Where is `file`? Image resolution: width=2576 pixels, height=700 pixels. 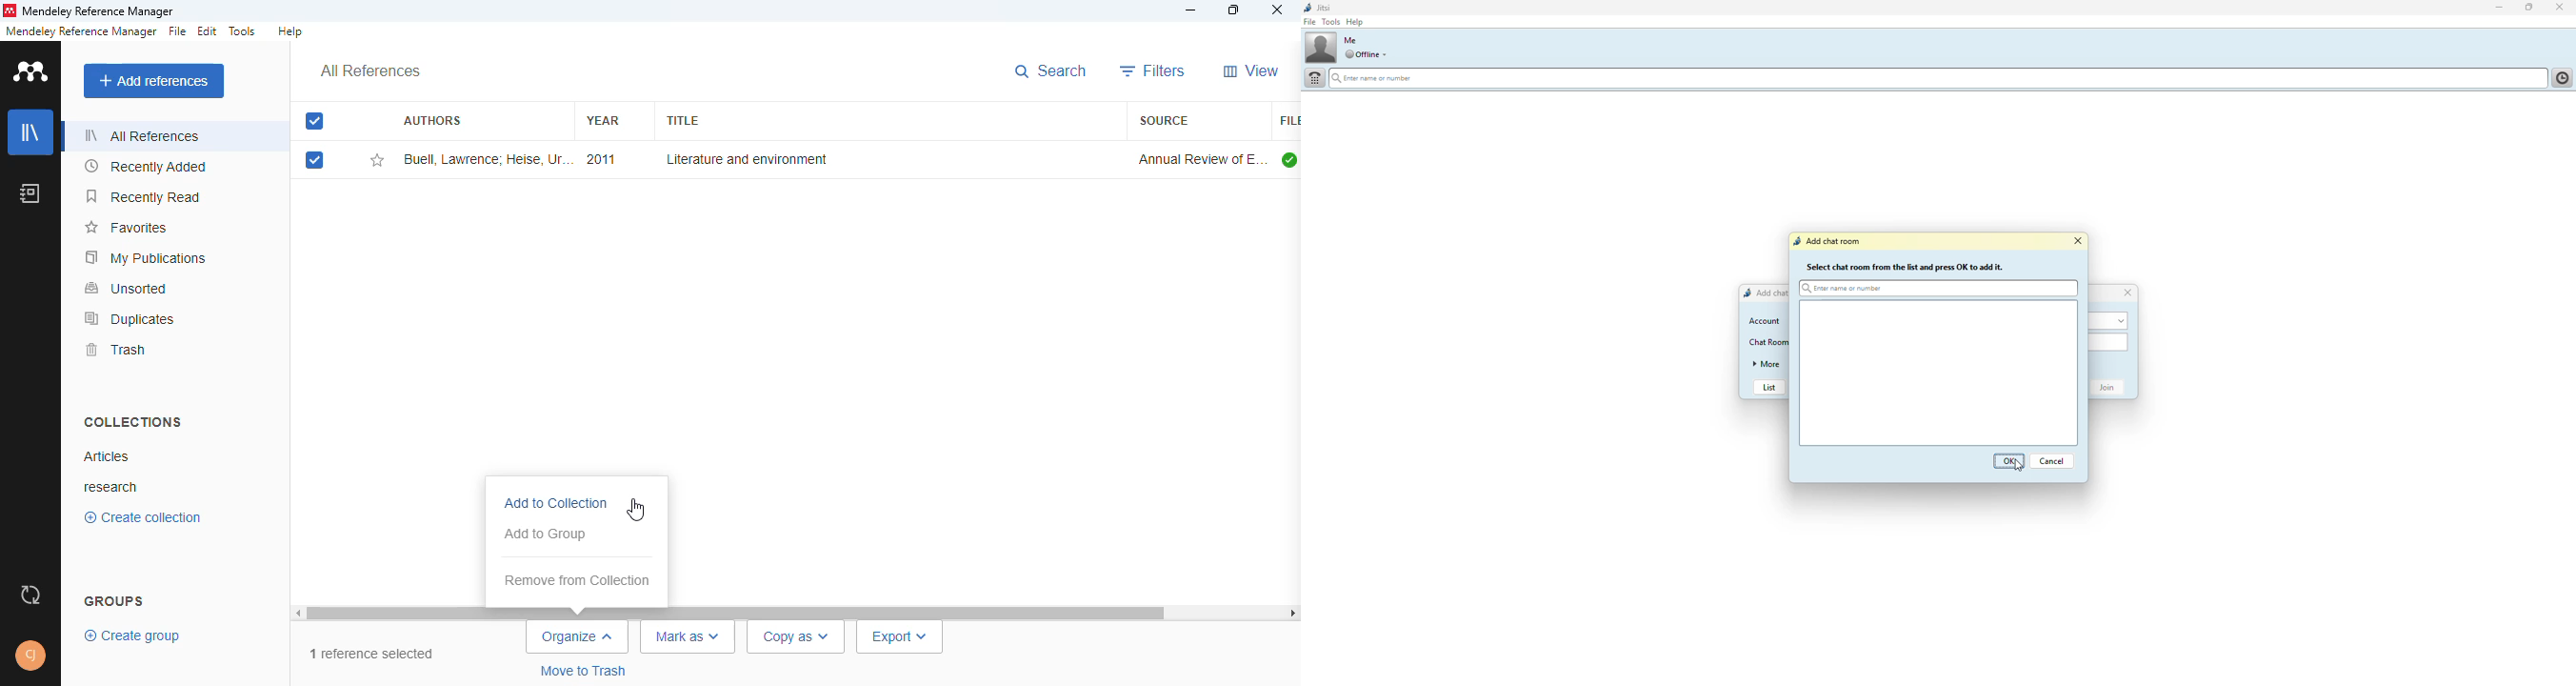 file is located at coordinates (1288, 121).